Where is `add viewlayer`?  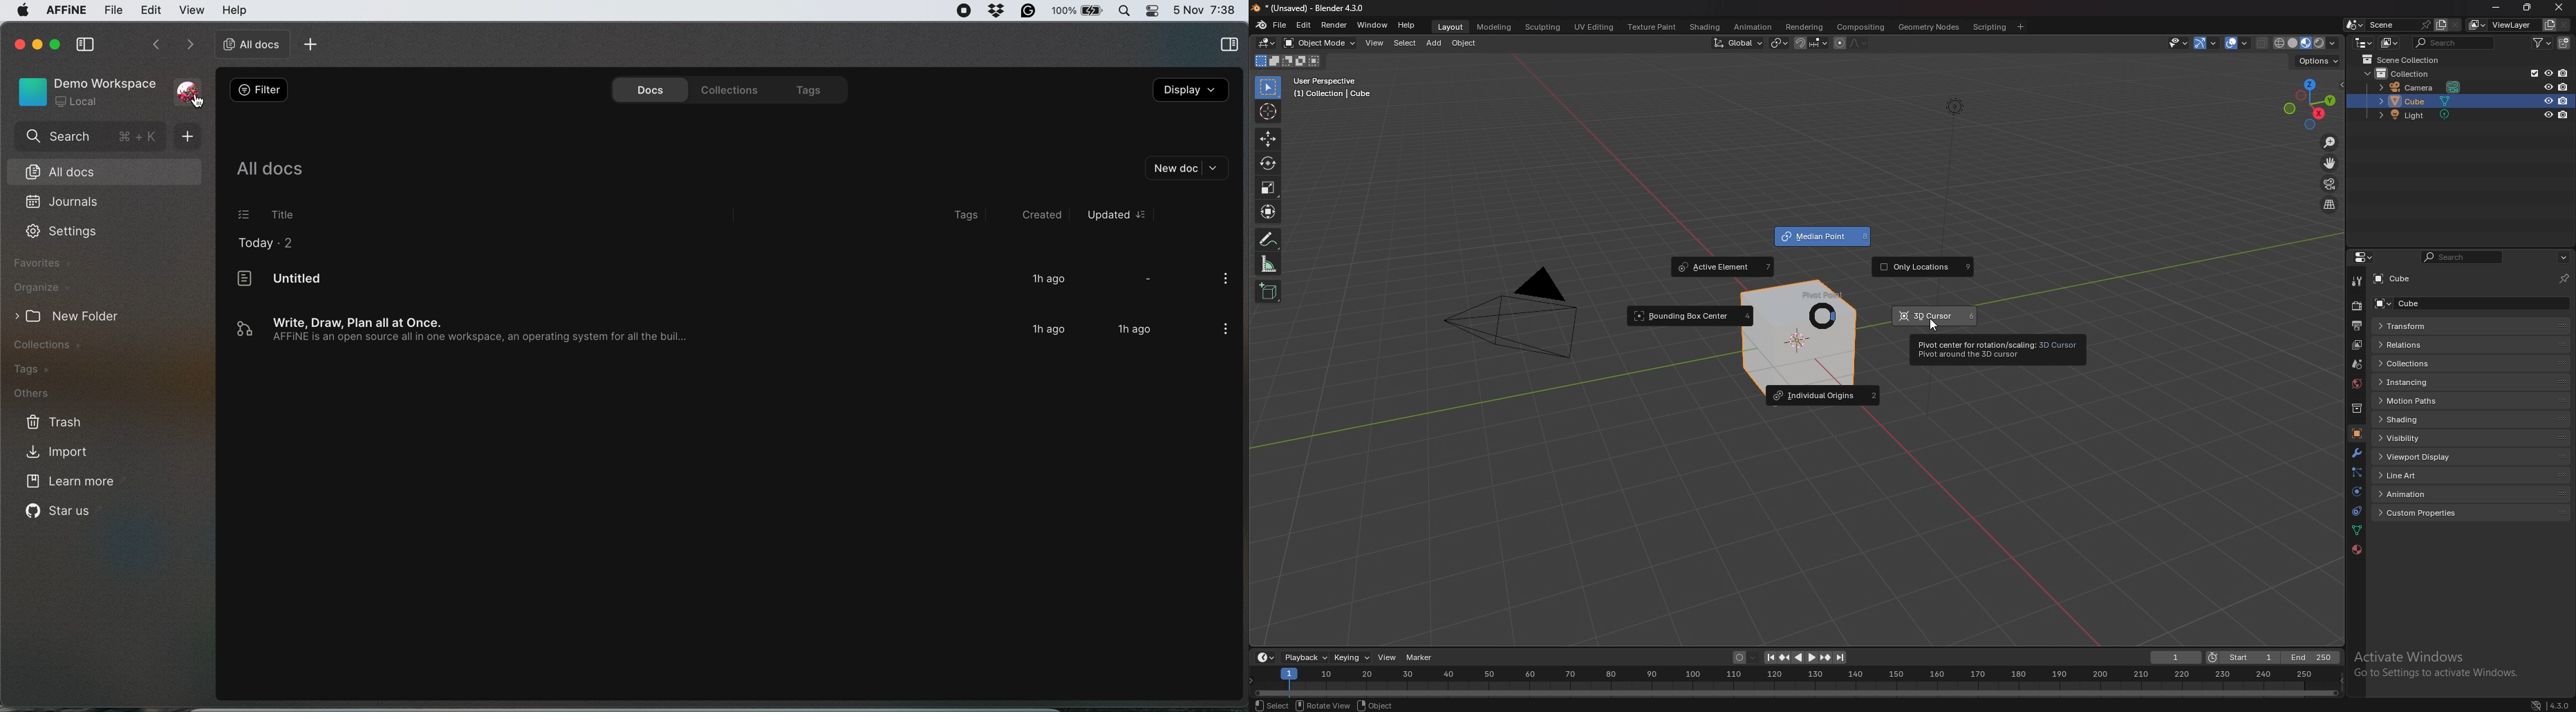
add viewlayer is located at coordinates (2548, 25).